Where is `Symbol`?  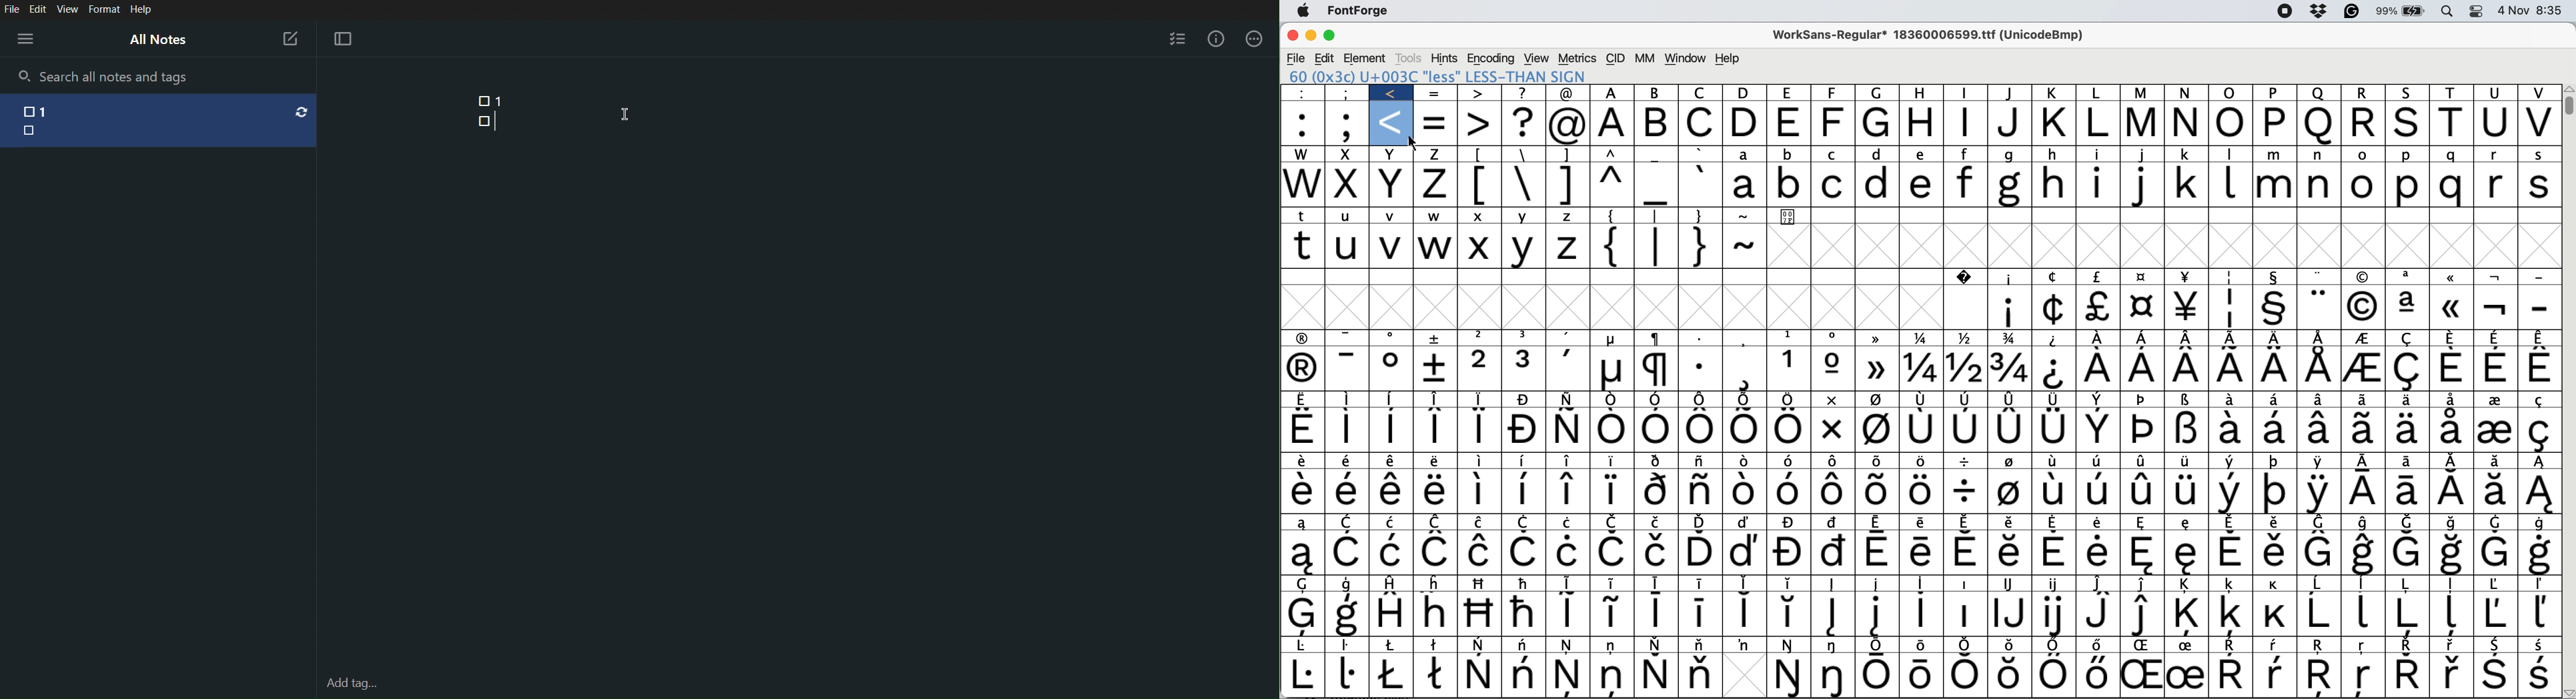
Symbol is located at coordinates (1747, 429).